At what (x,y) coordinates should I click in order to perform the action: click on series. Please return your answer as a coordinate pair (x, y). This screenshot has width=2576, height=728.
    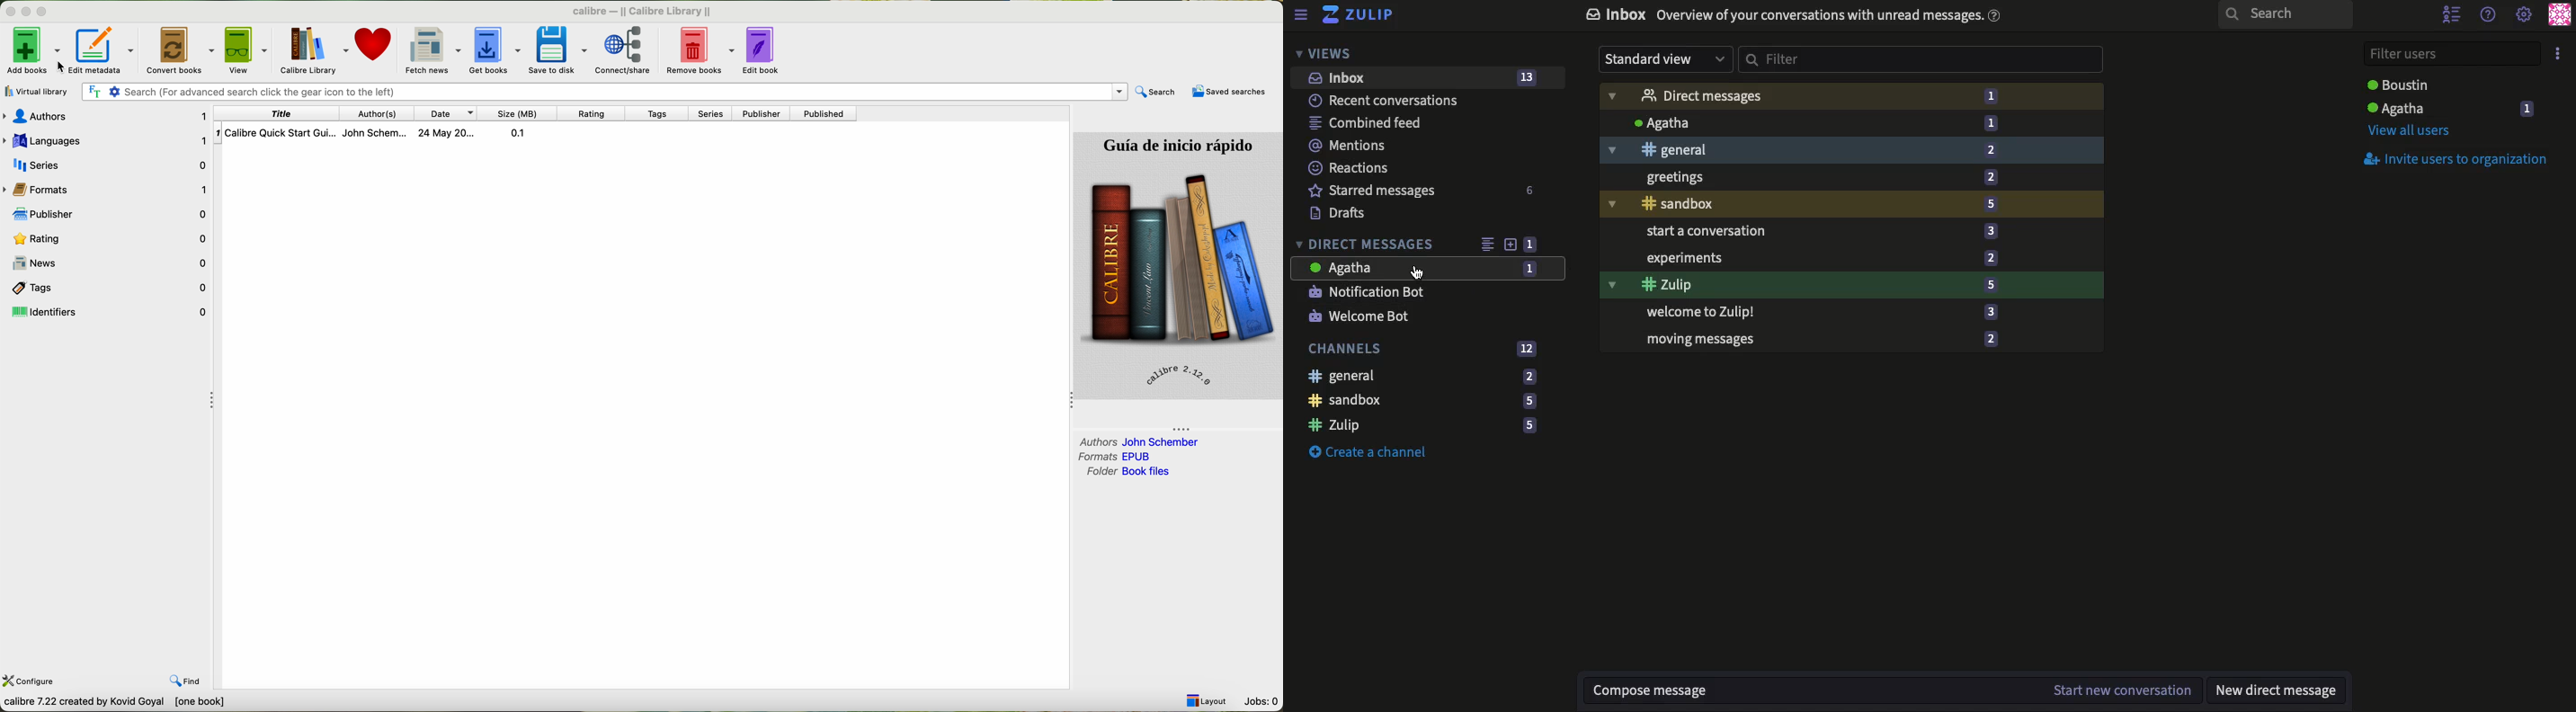
    Looking at the image, I should click on (713, 113).